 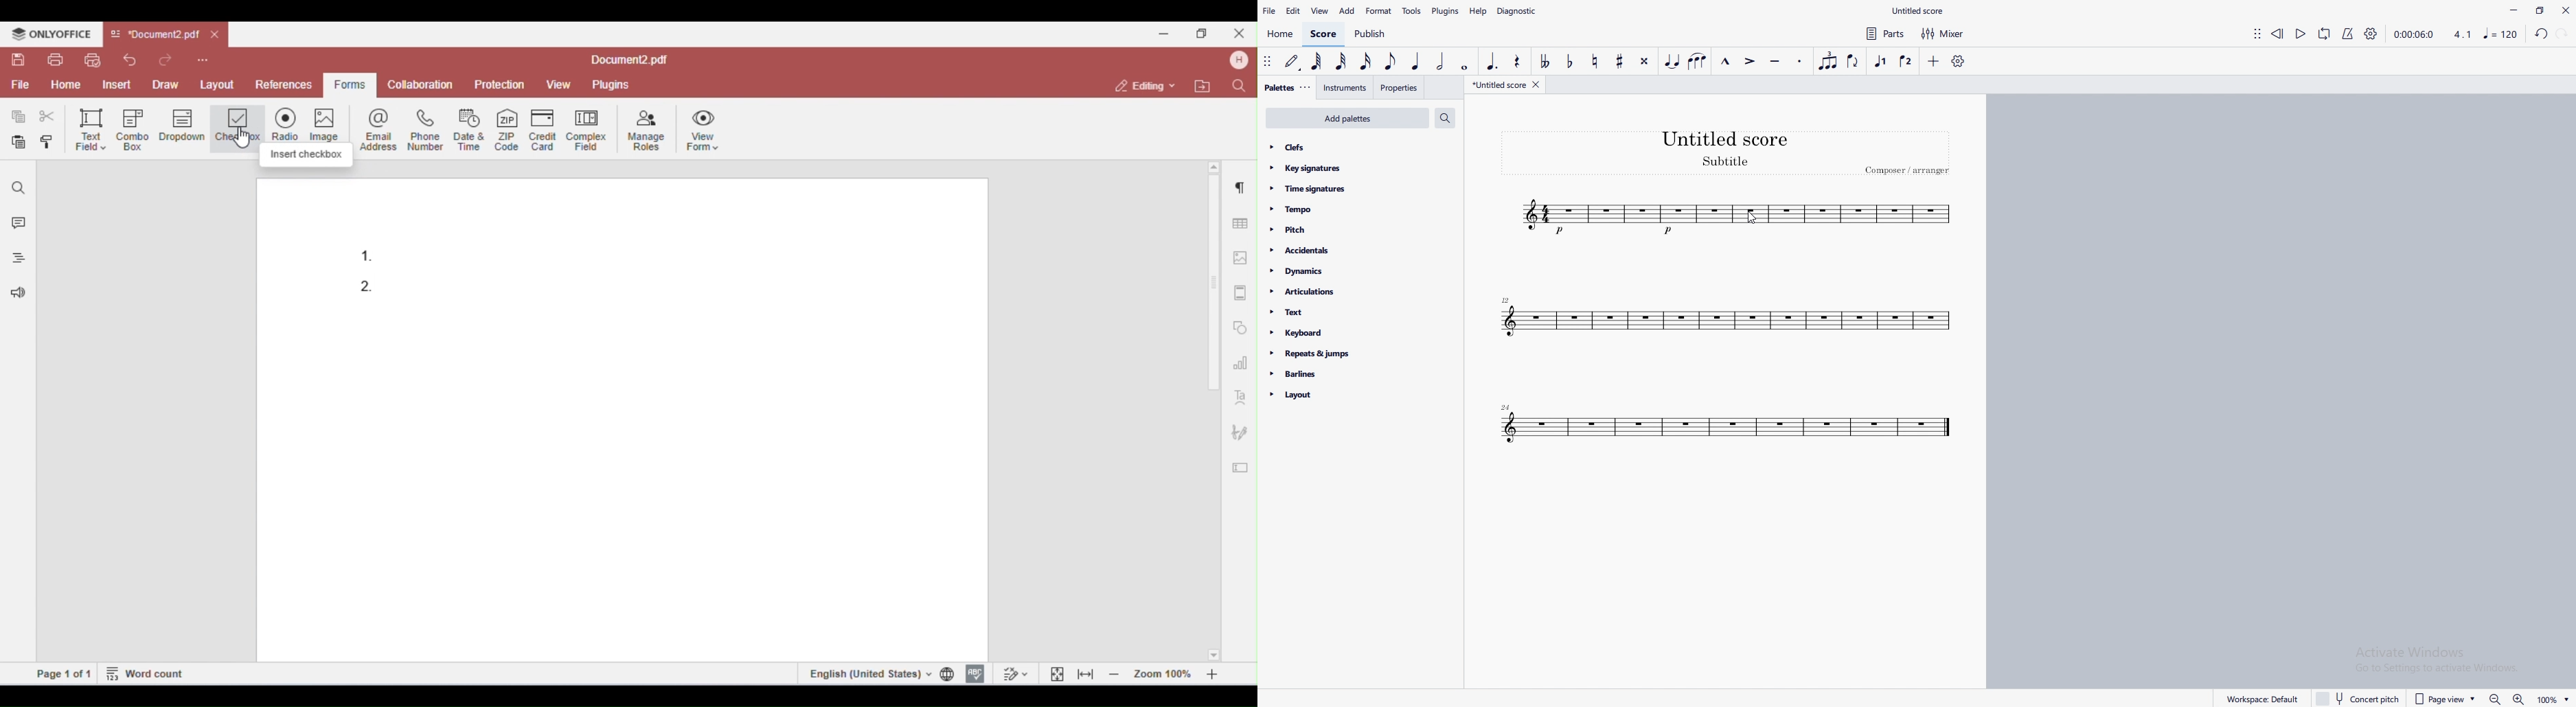 What do you see at coordinates (1293, 62) in the screenshot?
I see `default (step time)` at bounding box center [1293, 62].